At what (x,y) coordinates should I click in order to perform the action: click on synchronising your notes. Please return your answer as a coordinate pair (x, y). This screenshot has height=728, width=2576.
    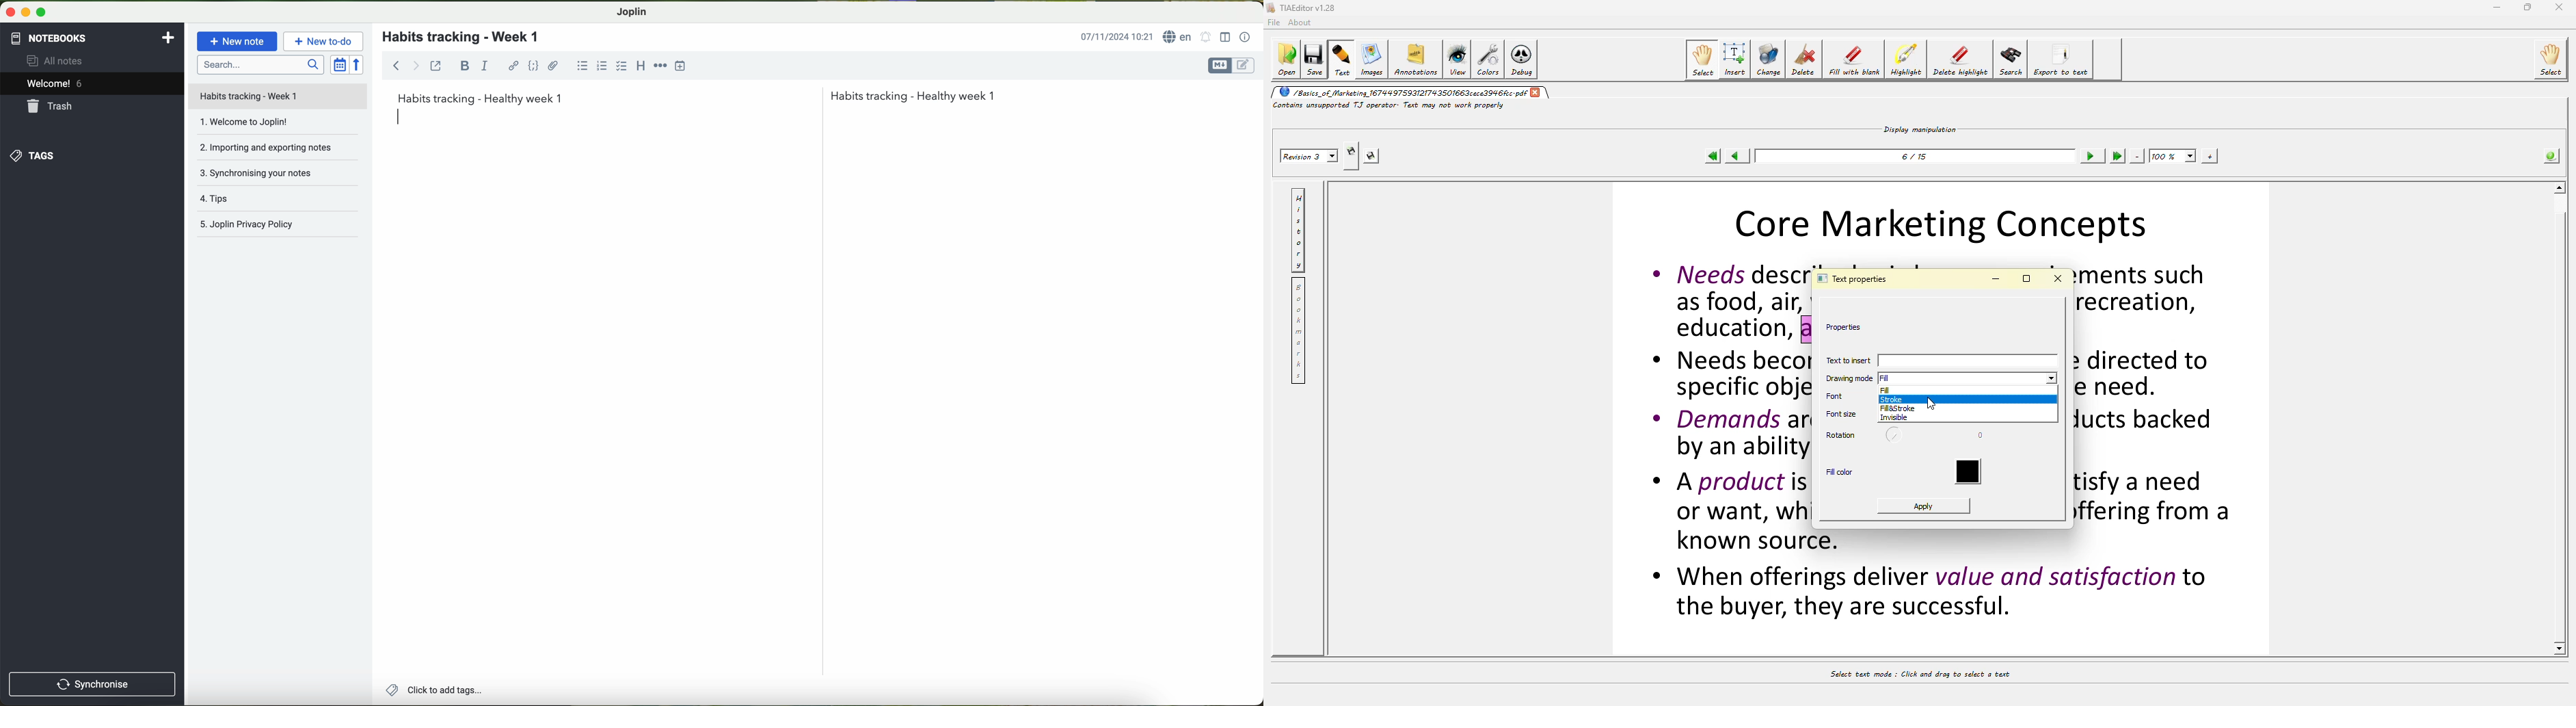
    Looking at the image, I should click on (281, 176).